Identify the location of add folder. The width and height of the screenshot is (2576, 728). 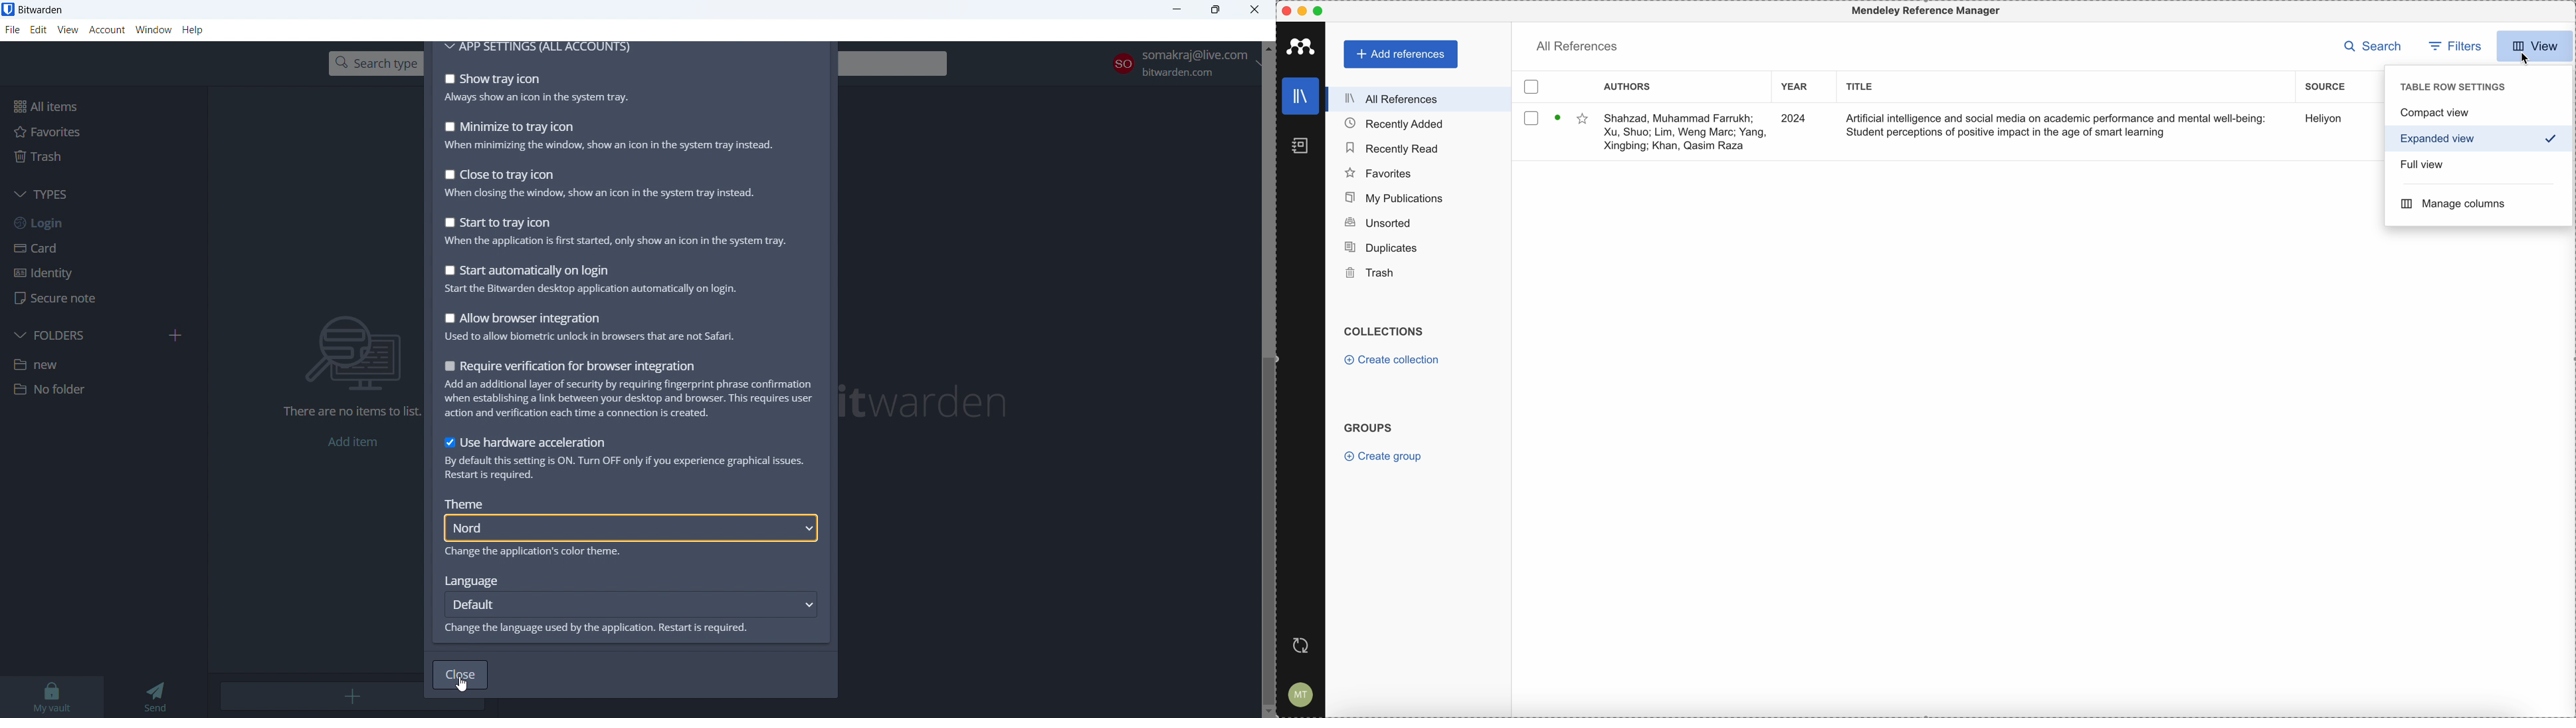
(177, 335).